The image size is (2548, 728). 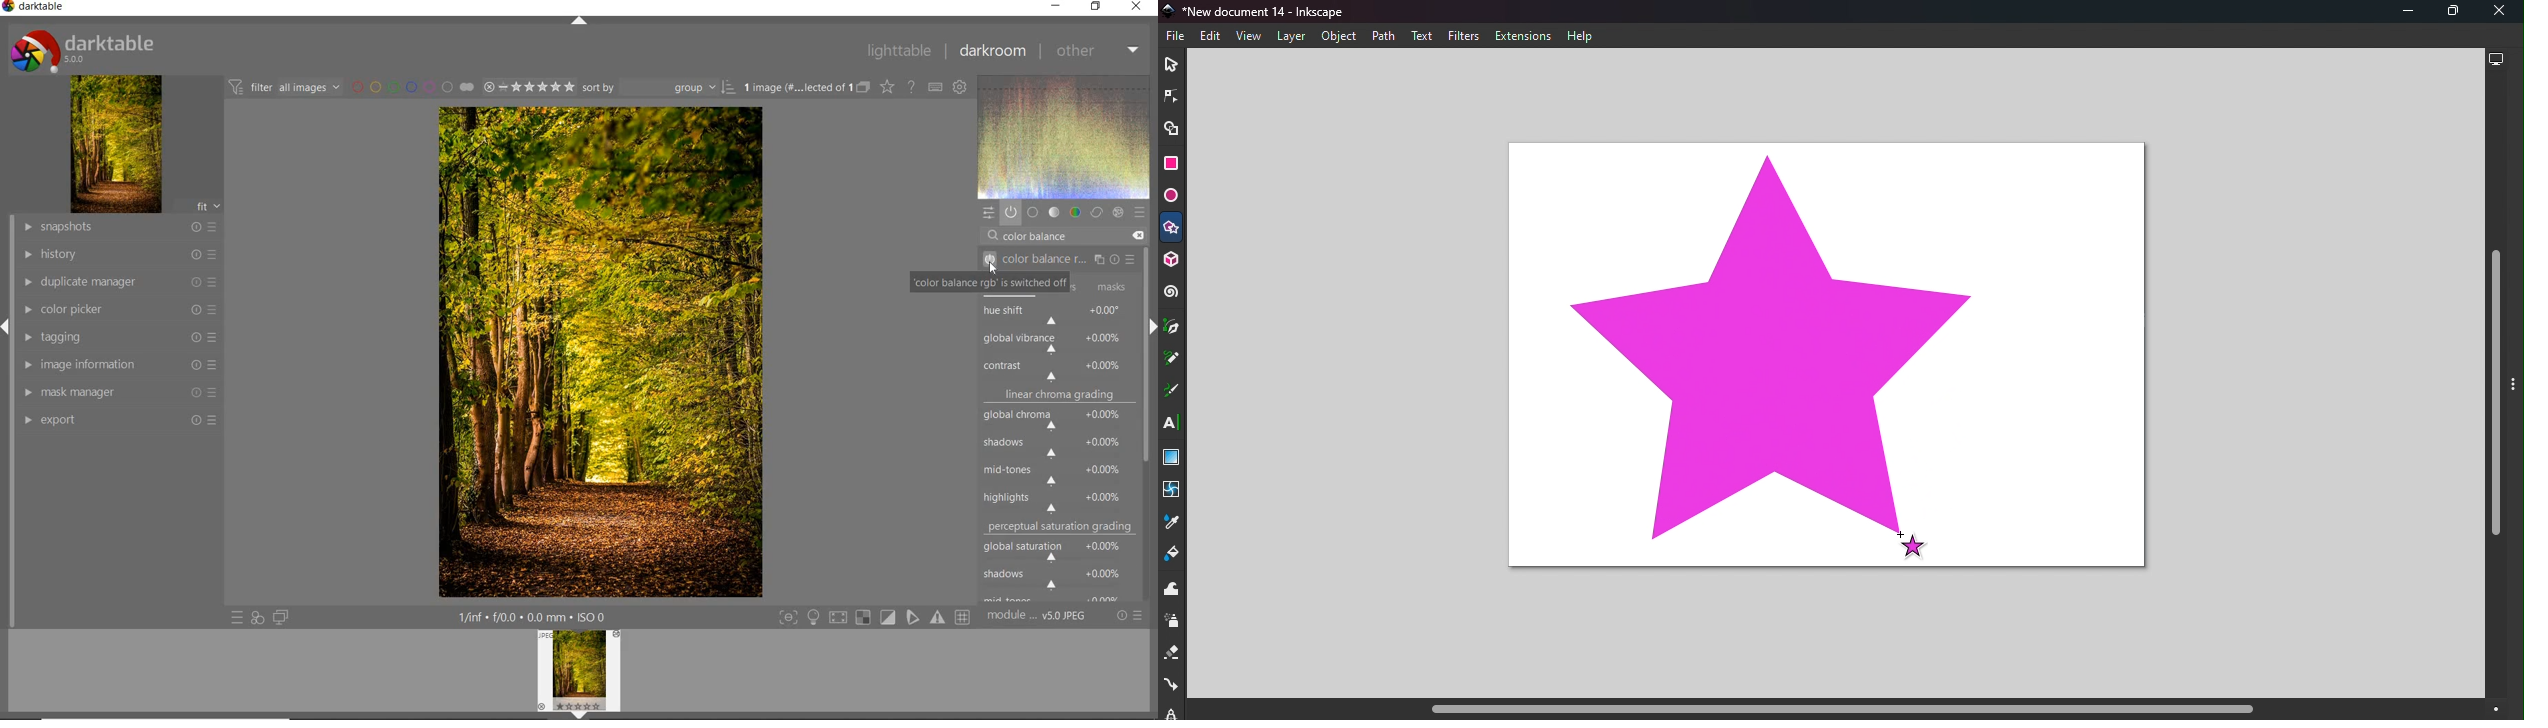 What do you see at coordinates (1033, 212) in the screenshot?
I see `base` at bounding box center [1033, 212].